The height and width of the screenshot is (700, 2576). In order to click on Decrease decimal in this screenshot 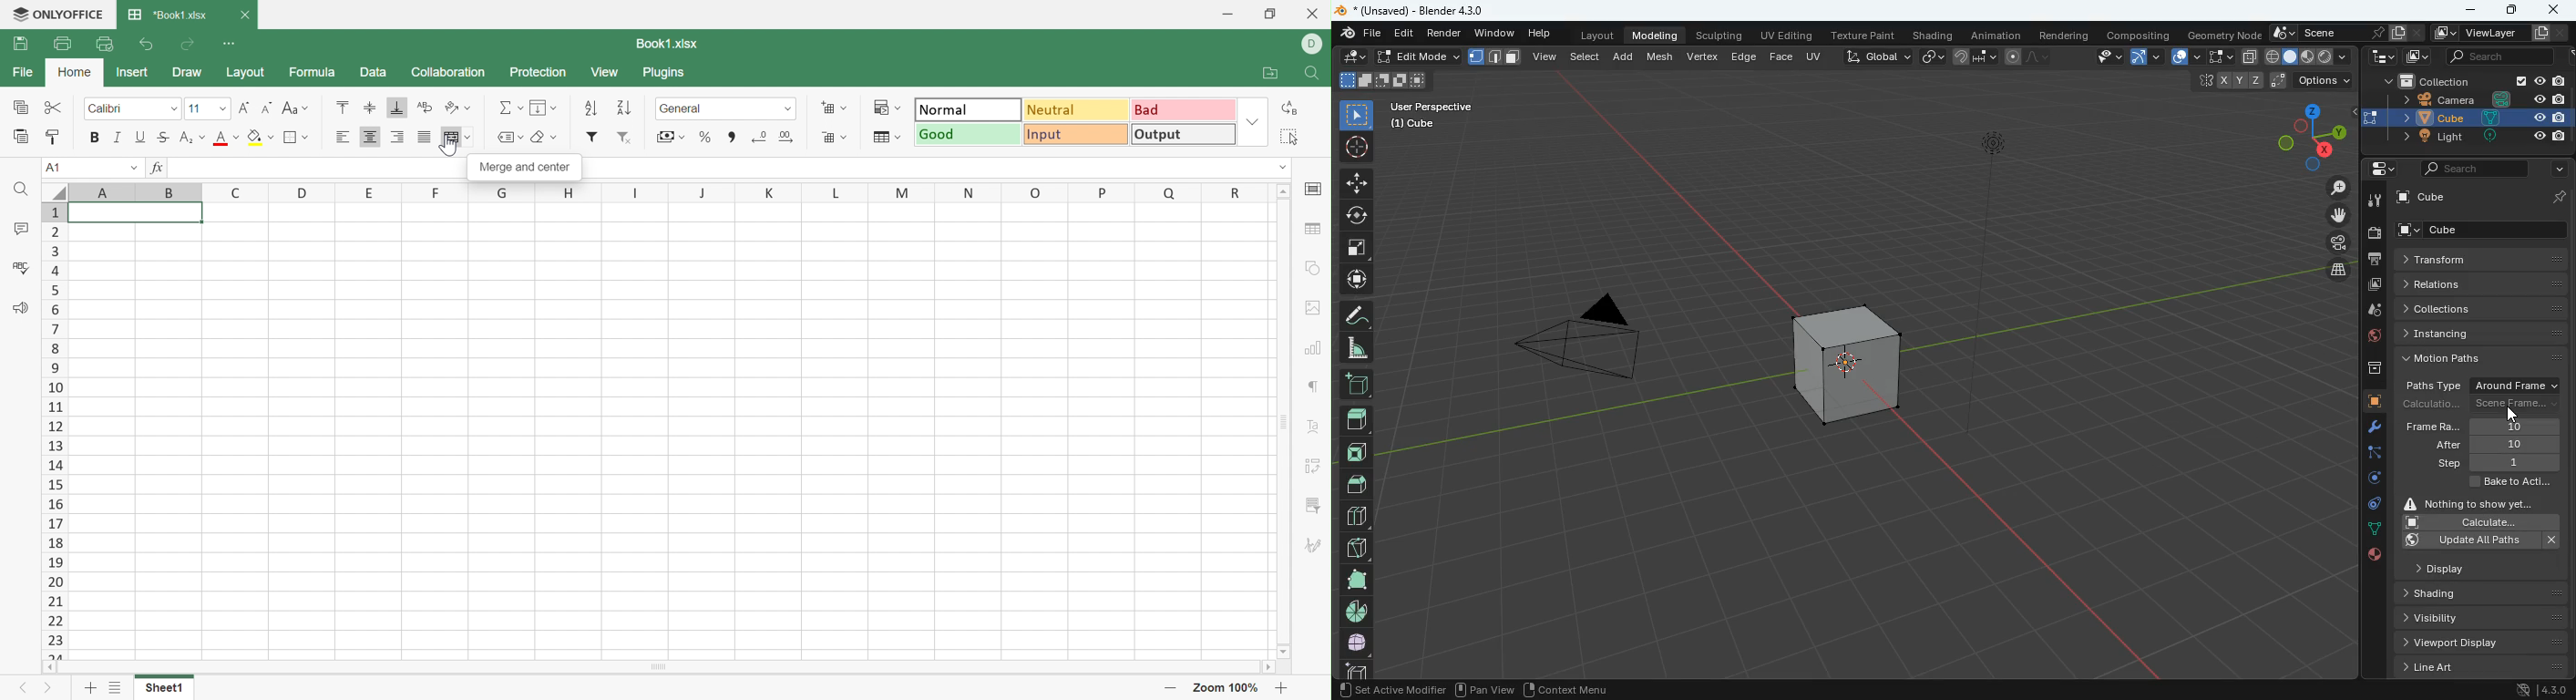, I will do `click(760, 135)`.